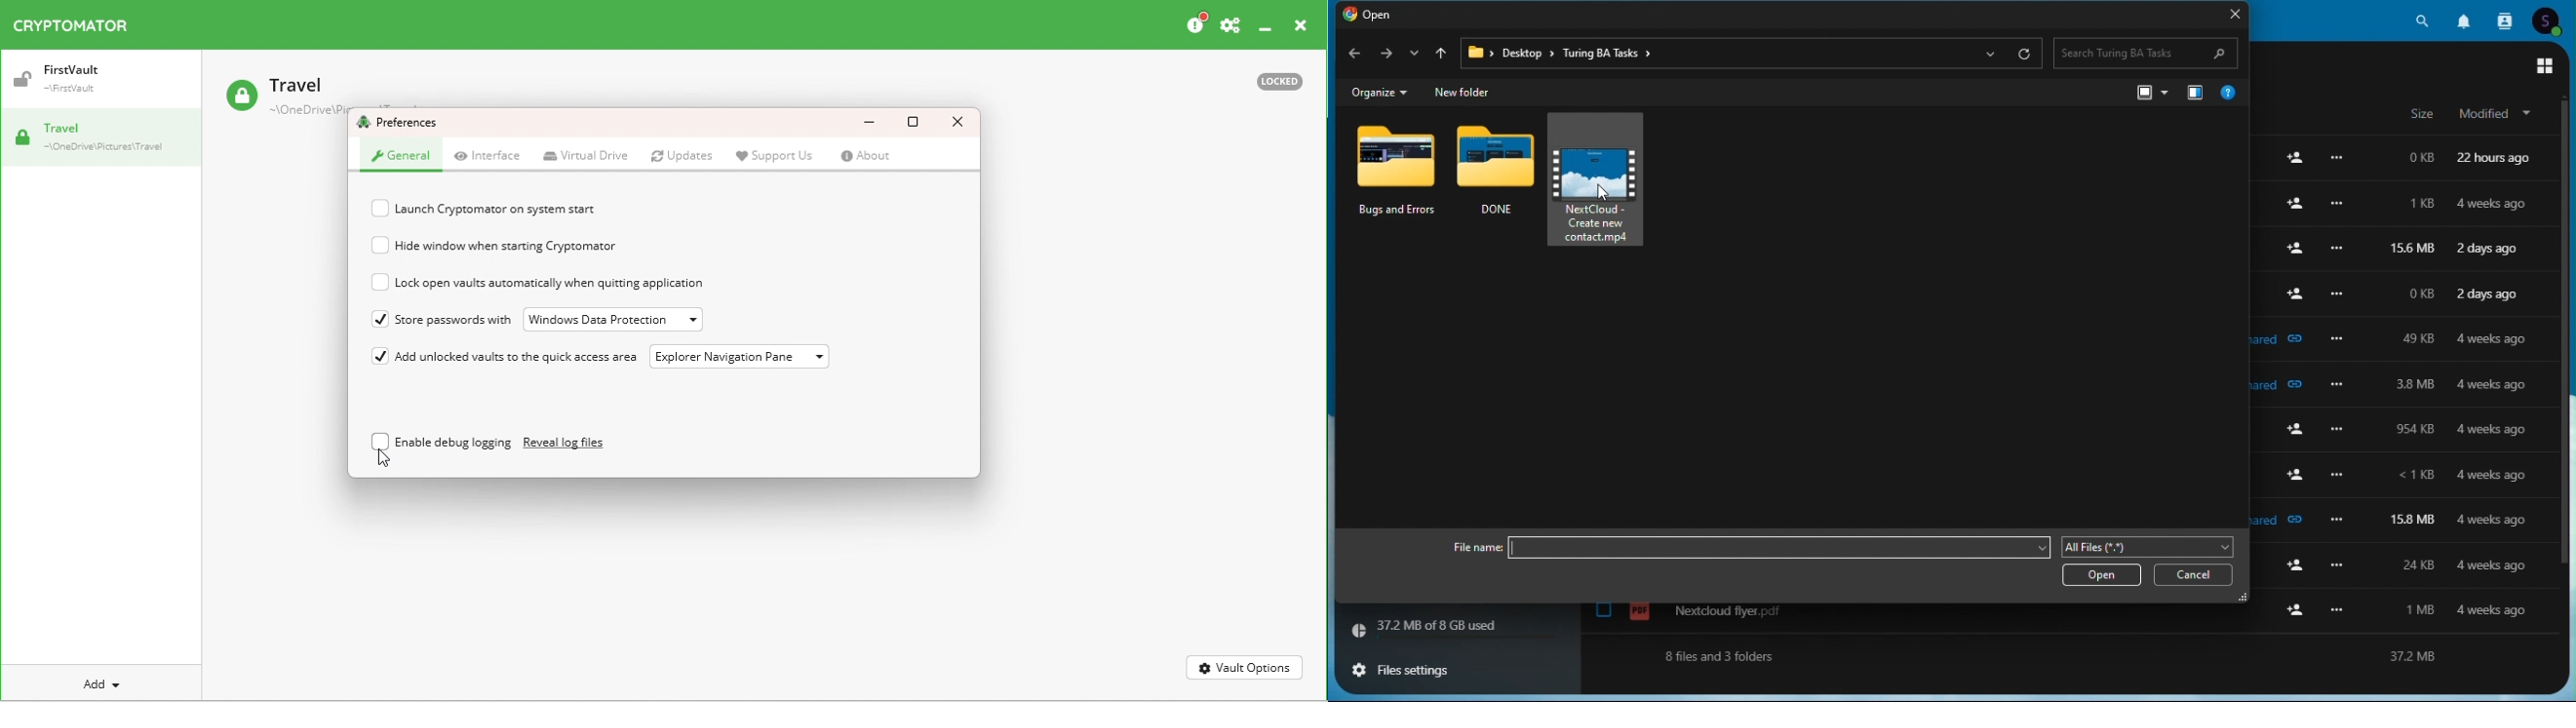  I want to click on open, so click(2099, 576).